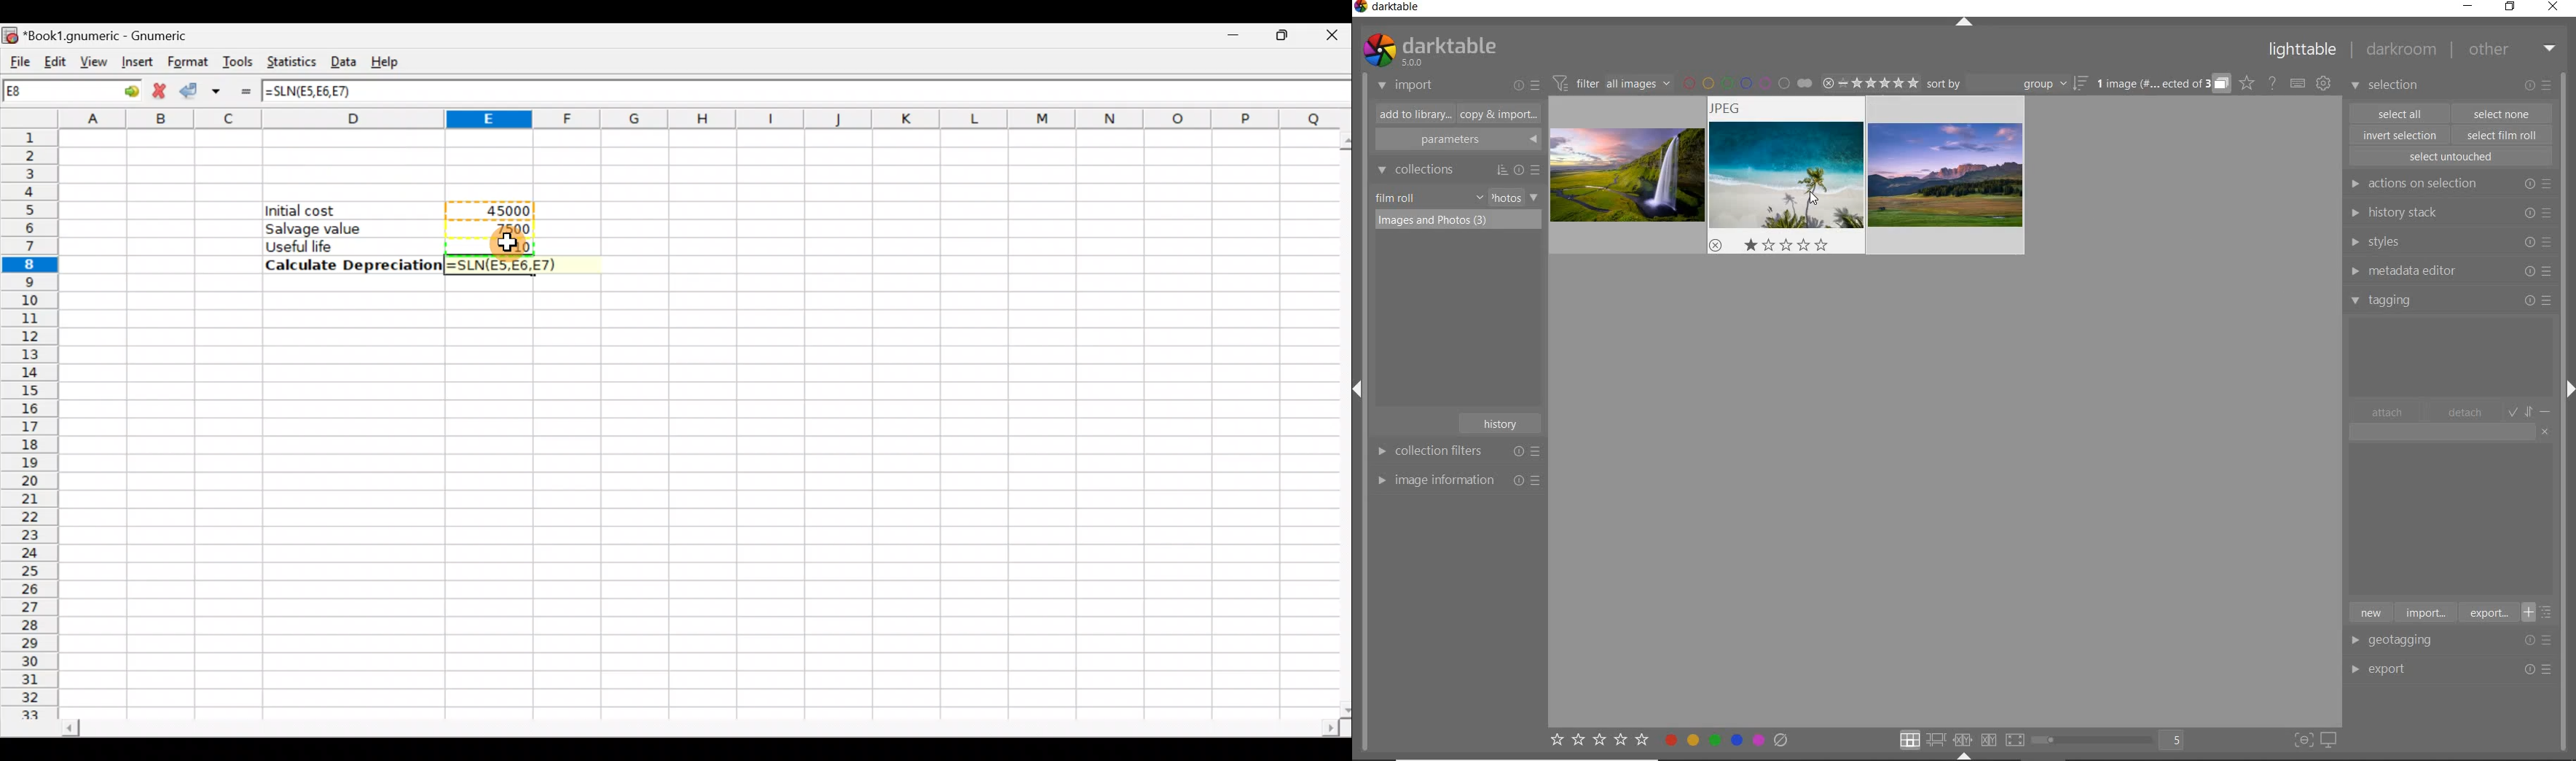 Image resolution: width=2576 pixels, height=784 pixels. What do you see at coordinates (2567, 386) in the screenshot?
I see `Expand` at bounding box center [2567, 386].